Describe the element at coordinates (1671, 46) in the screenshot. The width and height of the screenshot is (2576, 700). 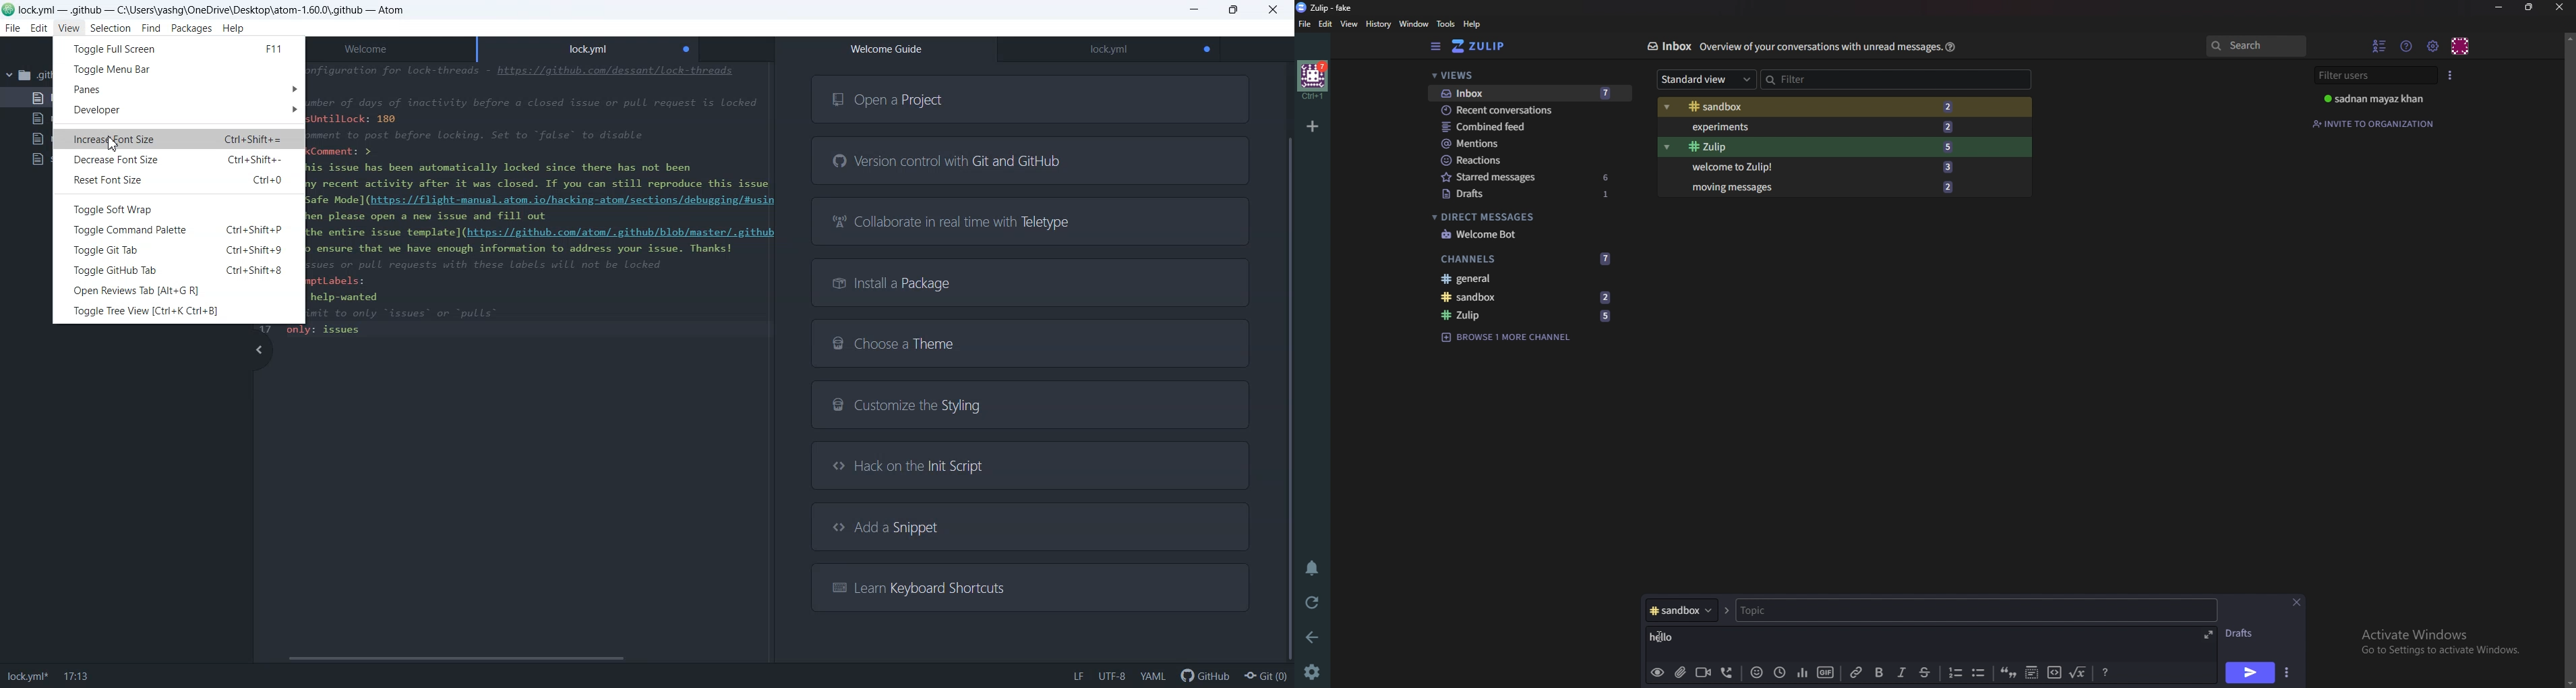
I see `Inbox` at that location.